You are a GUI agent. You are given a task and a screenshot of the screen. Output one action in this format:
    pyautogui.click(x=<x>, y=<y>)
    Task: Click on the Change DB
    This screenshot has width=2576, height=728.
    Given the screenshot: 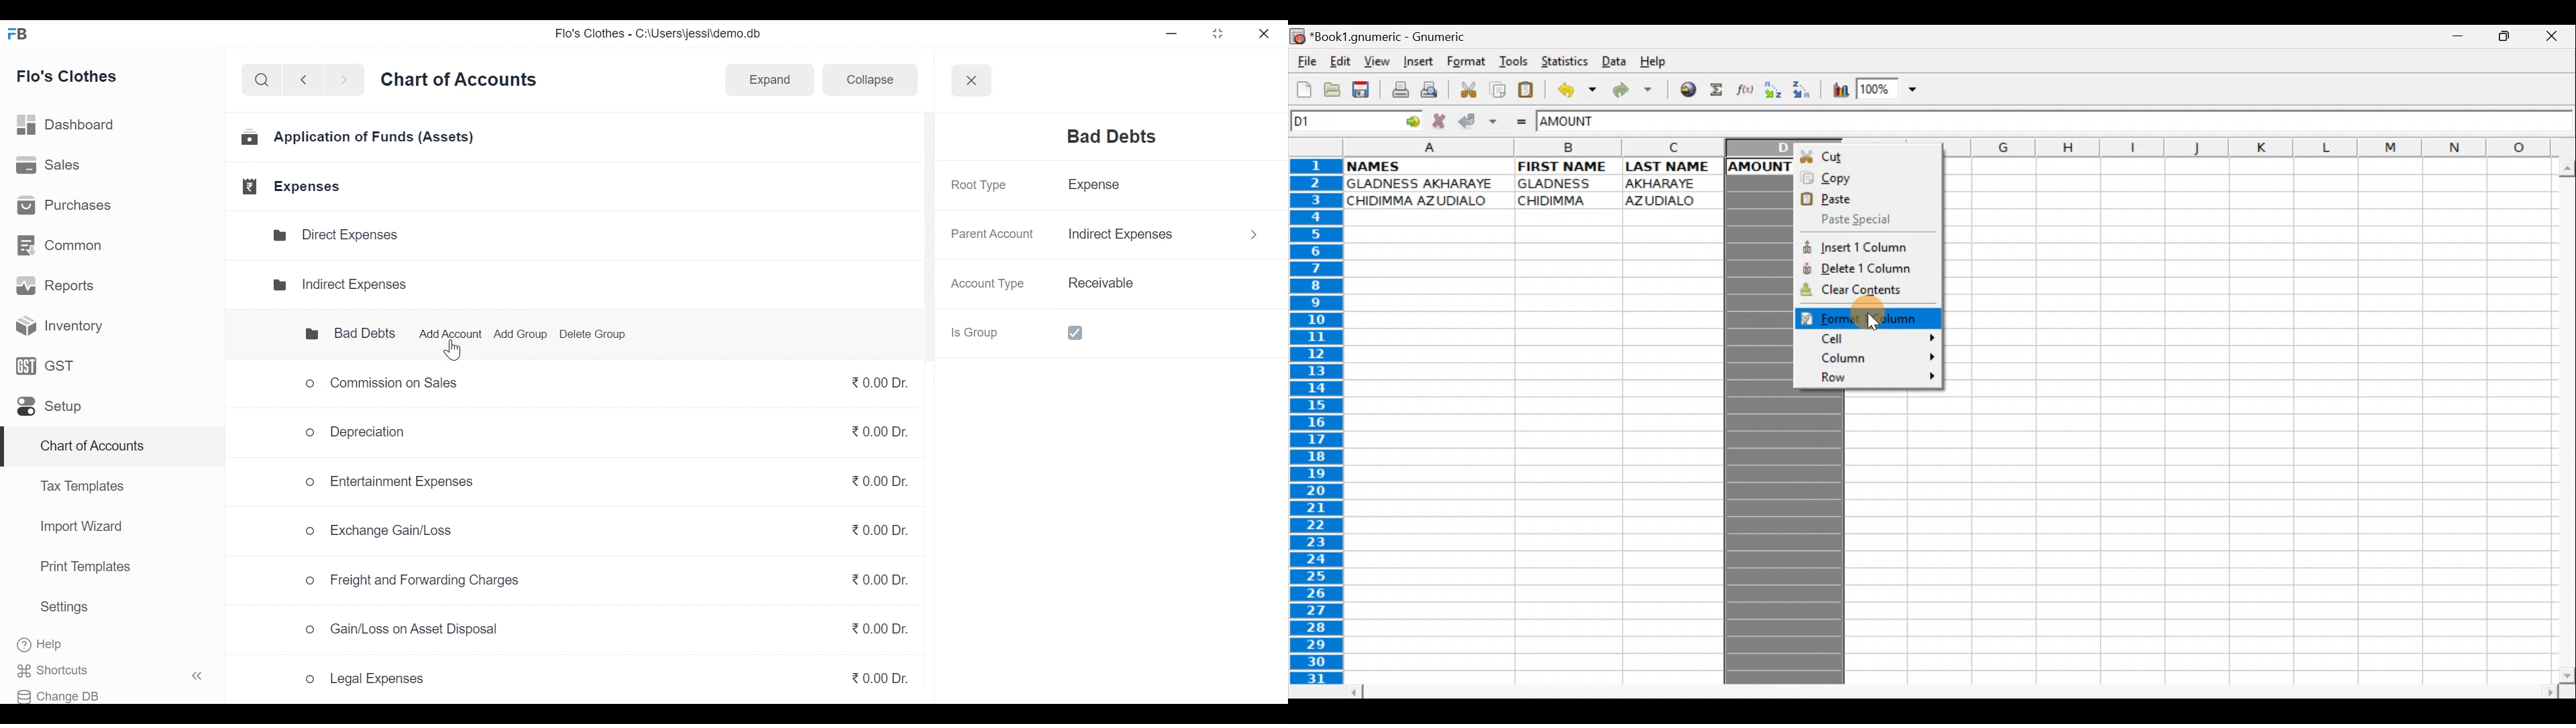 What is the action you would take?
    pyautogui.click(x=65, y=693)
    